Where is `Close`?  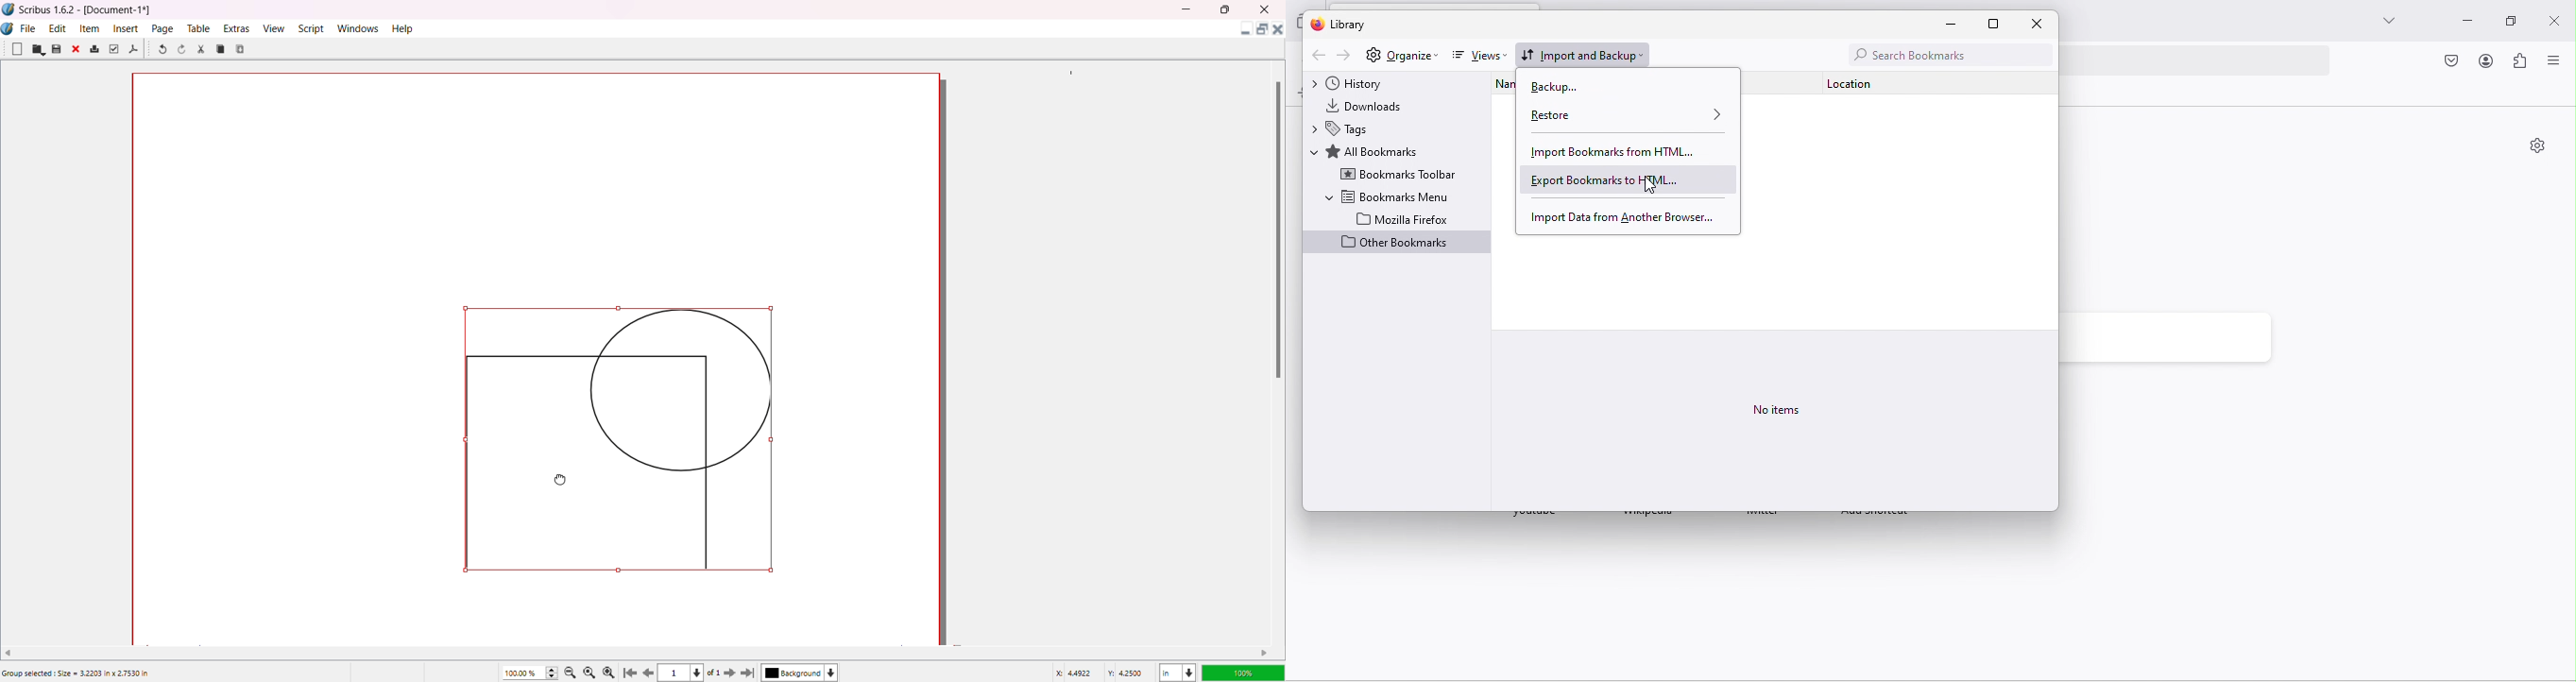
Close is located at coordinates (77, 50).